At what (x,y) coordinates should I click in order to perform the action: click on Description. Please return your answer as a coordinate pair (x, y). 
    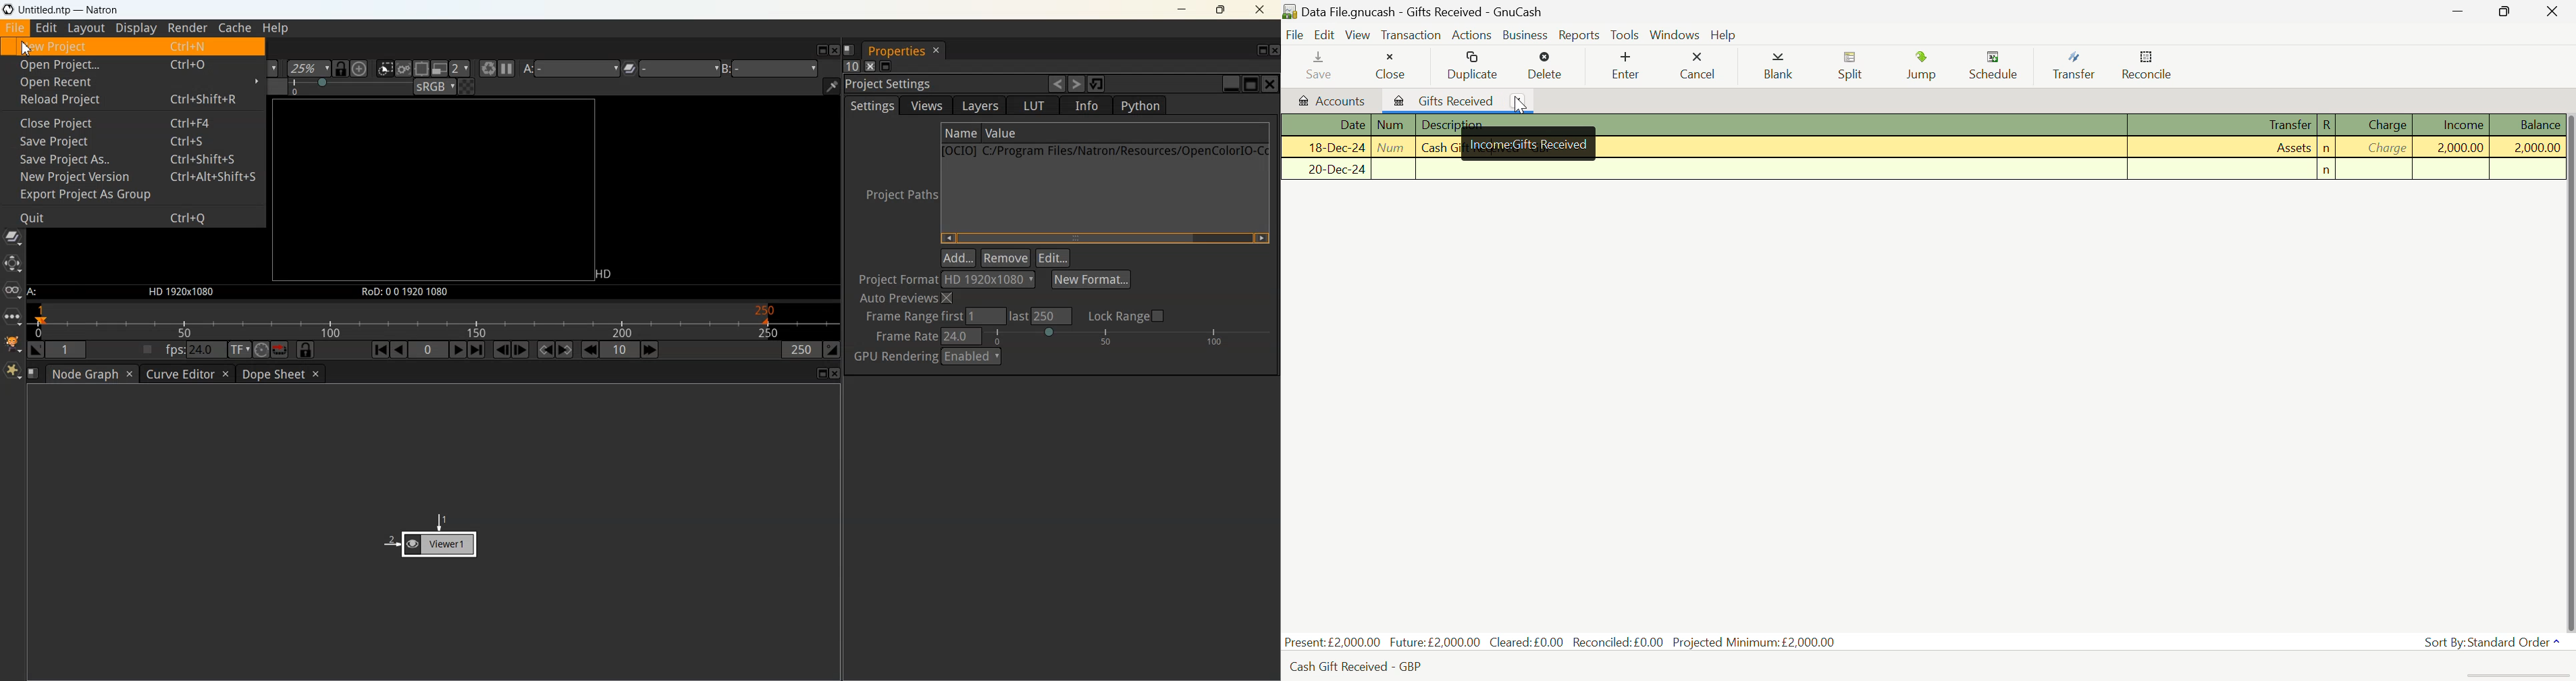
    Looking at the image, I should click on (1772, 126).